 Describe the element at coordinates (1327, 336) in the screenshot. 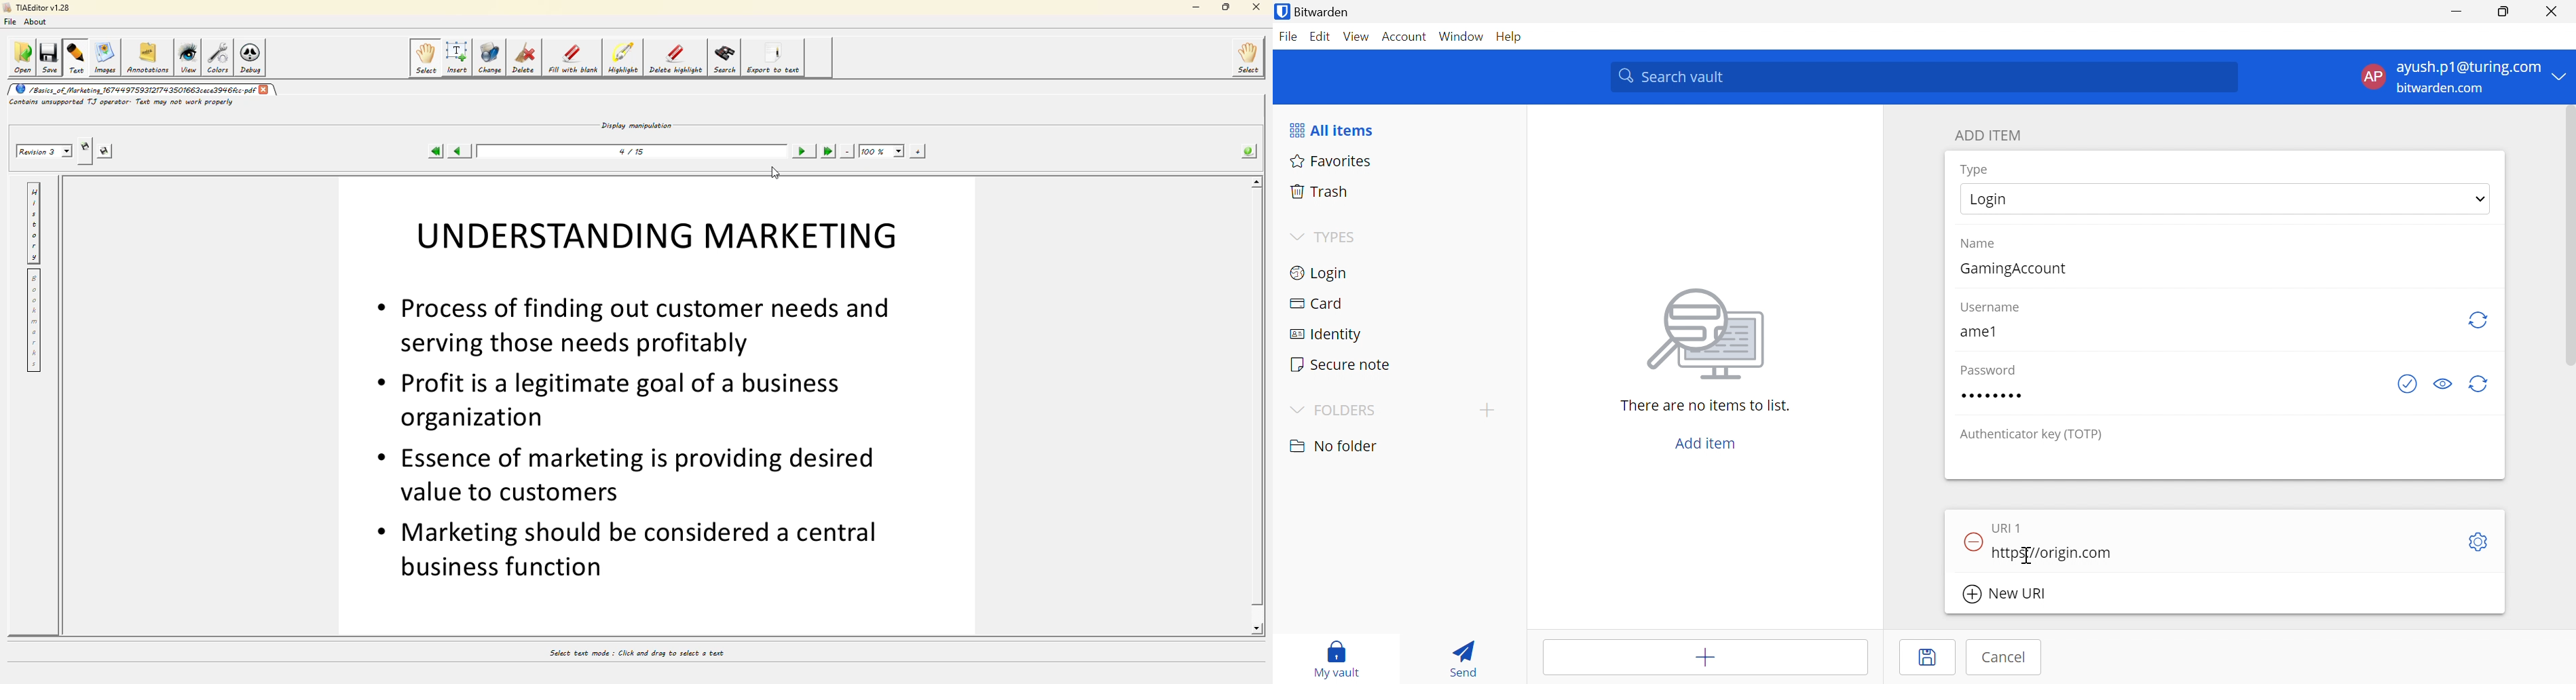

I see `Identity` at that location.